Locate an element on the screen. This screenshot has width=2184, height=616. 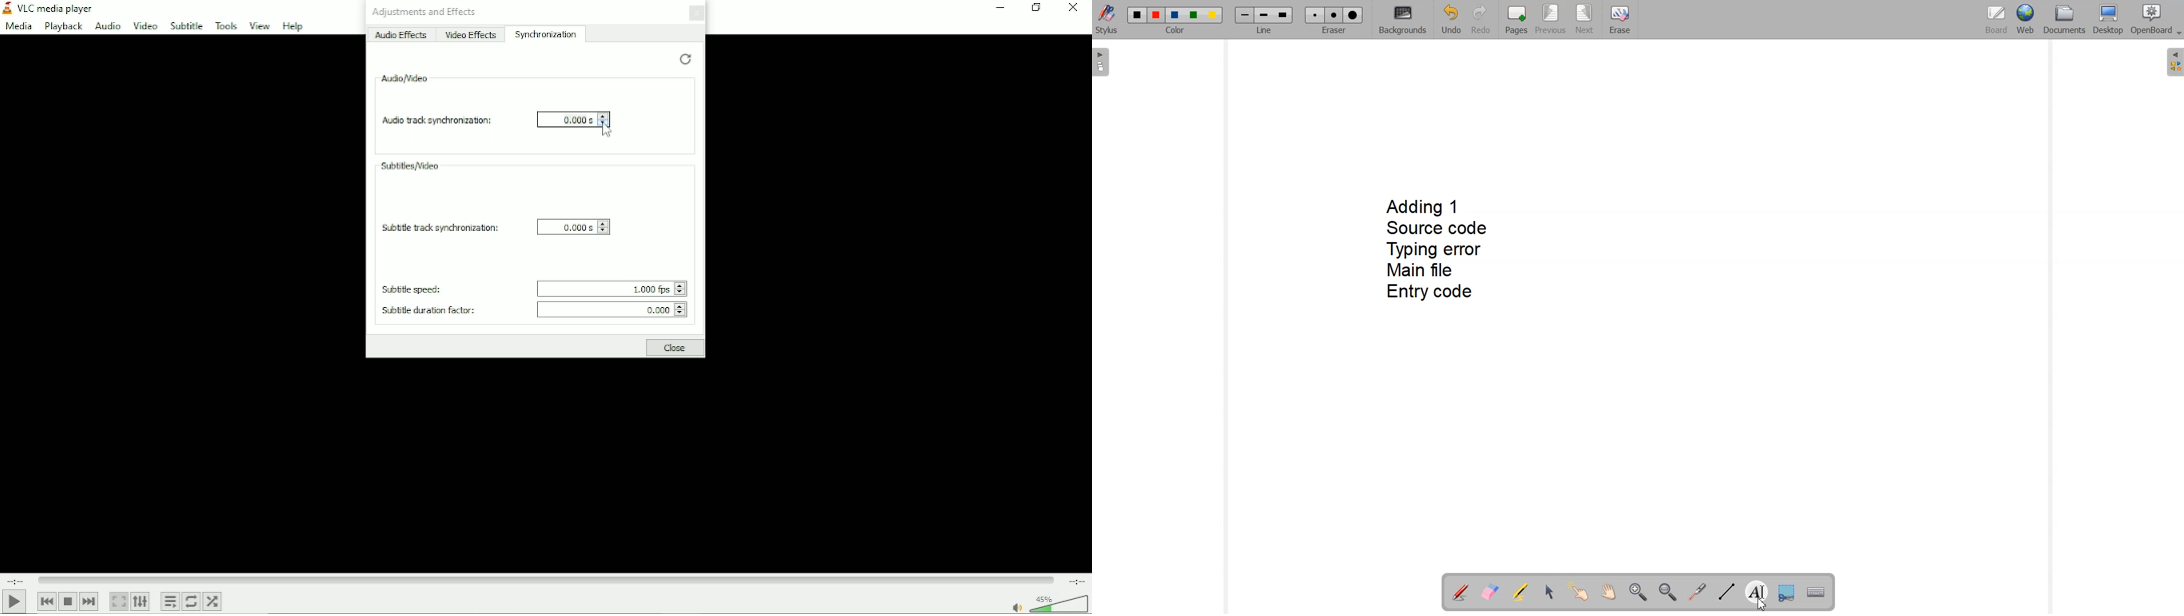
Zoom in is located at coordinates (1637, 592).